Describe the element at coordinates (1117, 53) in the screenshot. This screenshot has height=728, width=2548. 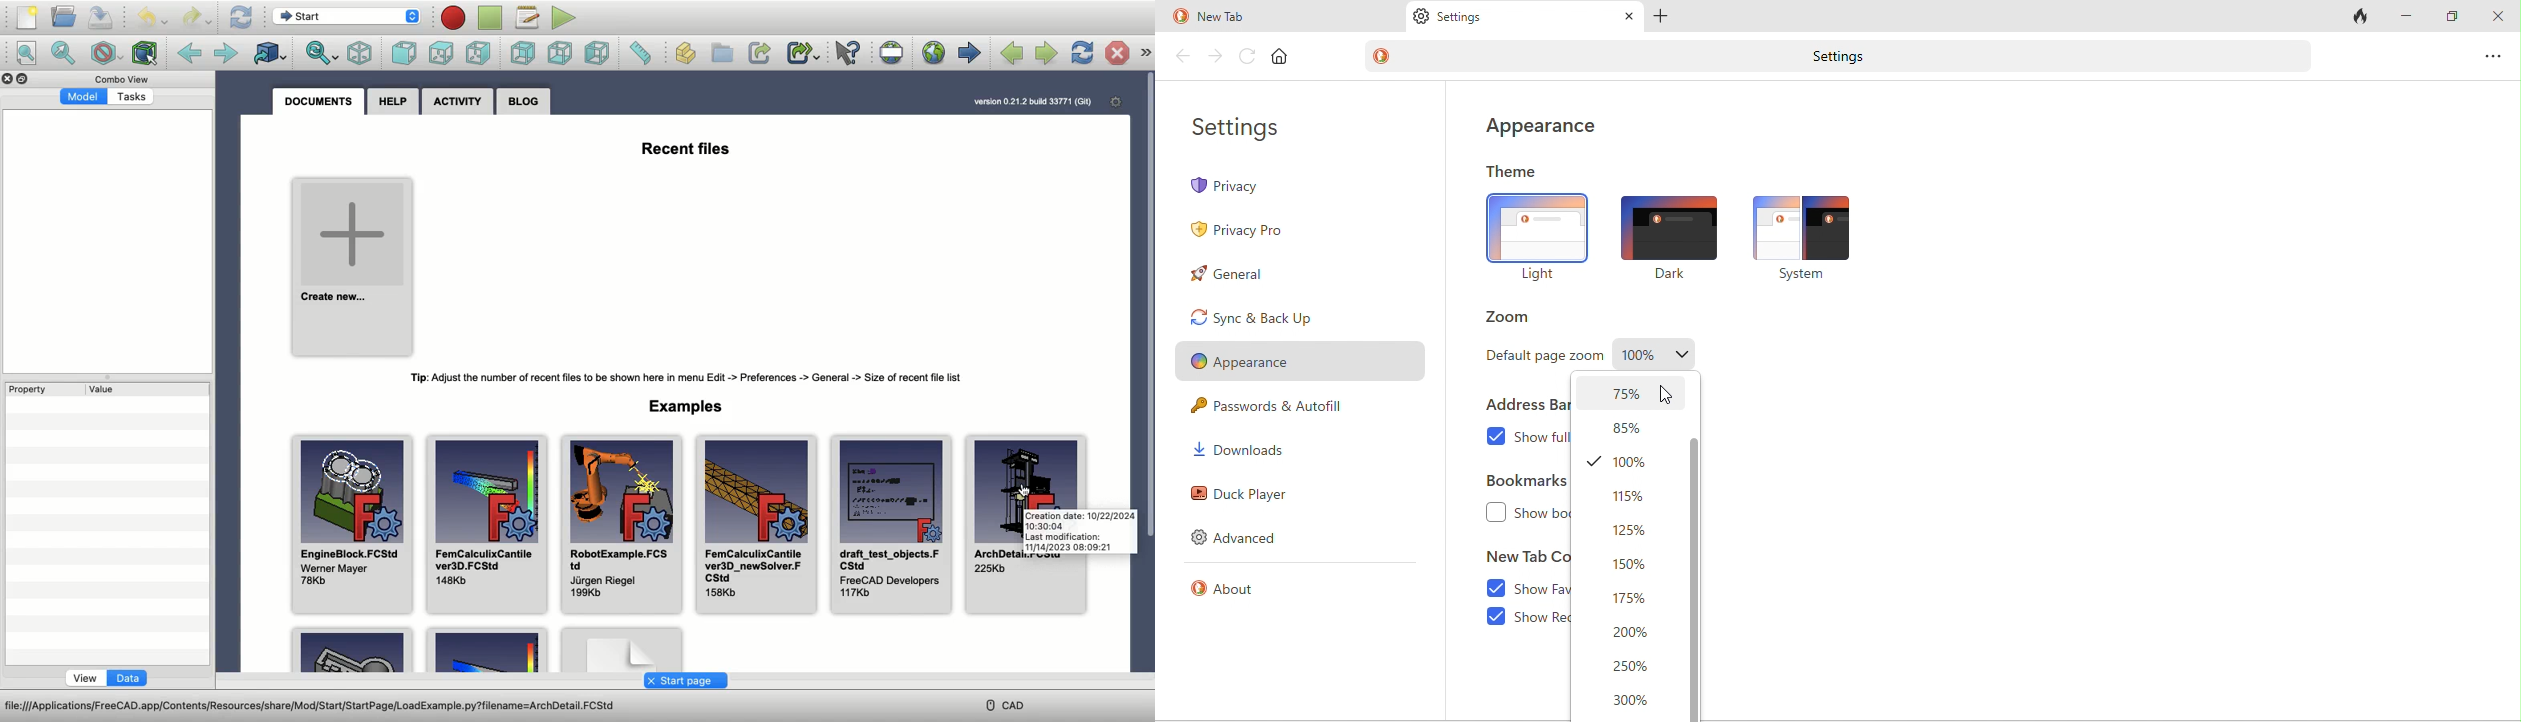
I see `Stop loading` at that location.